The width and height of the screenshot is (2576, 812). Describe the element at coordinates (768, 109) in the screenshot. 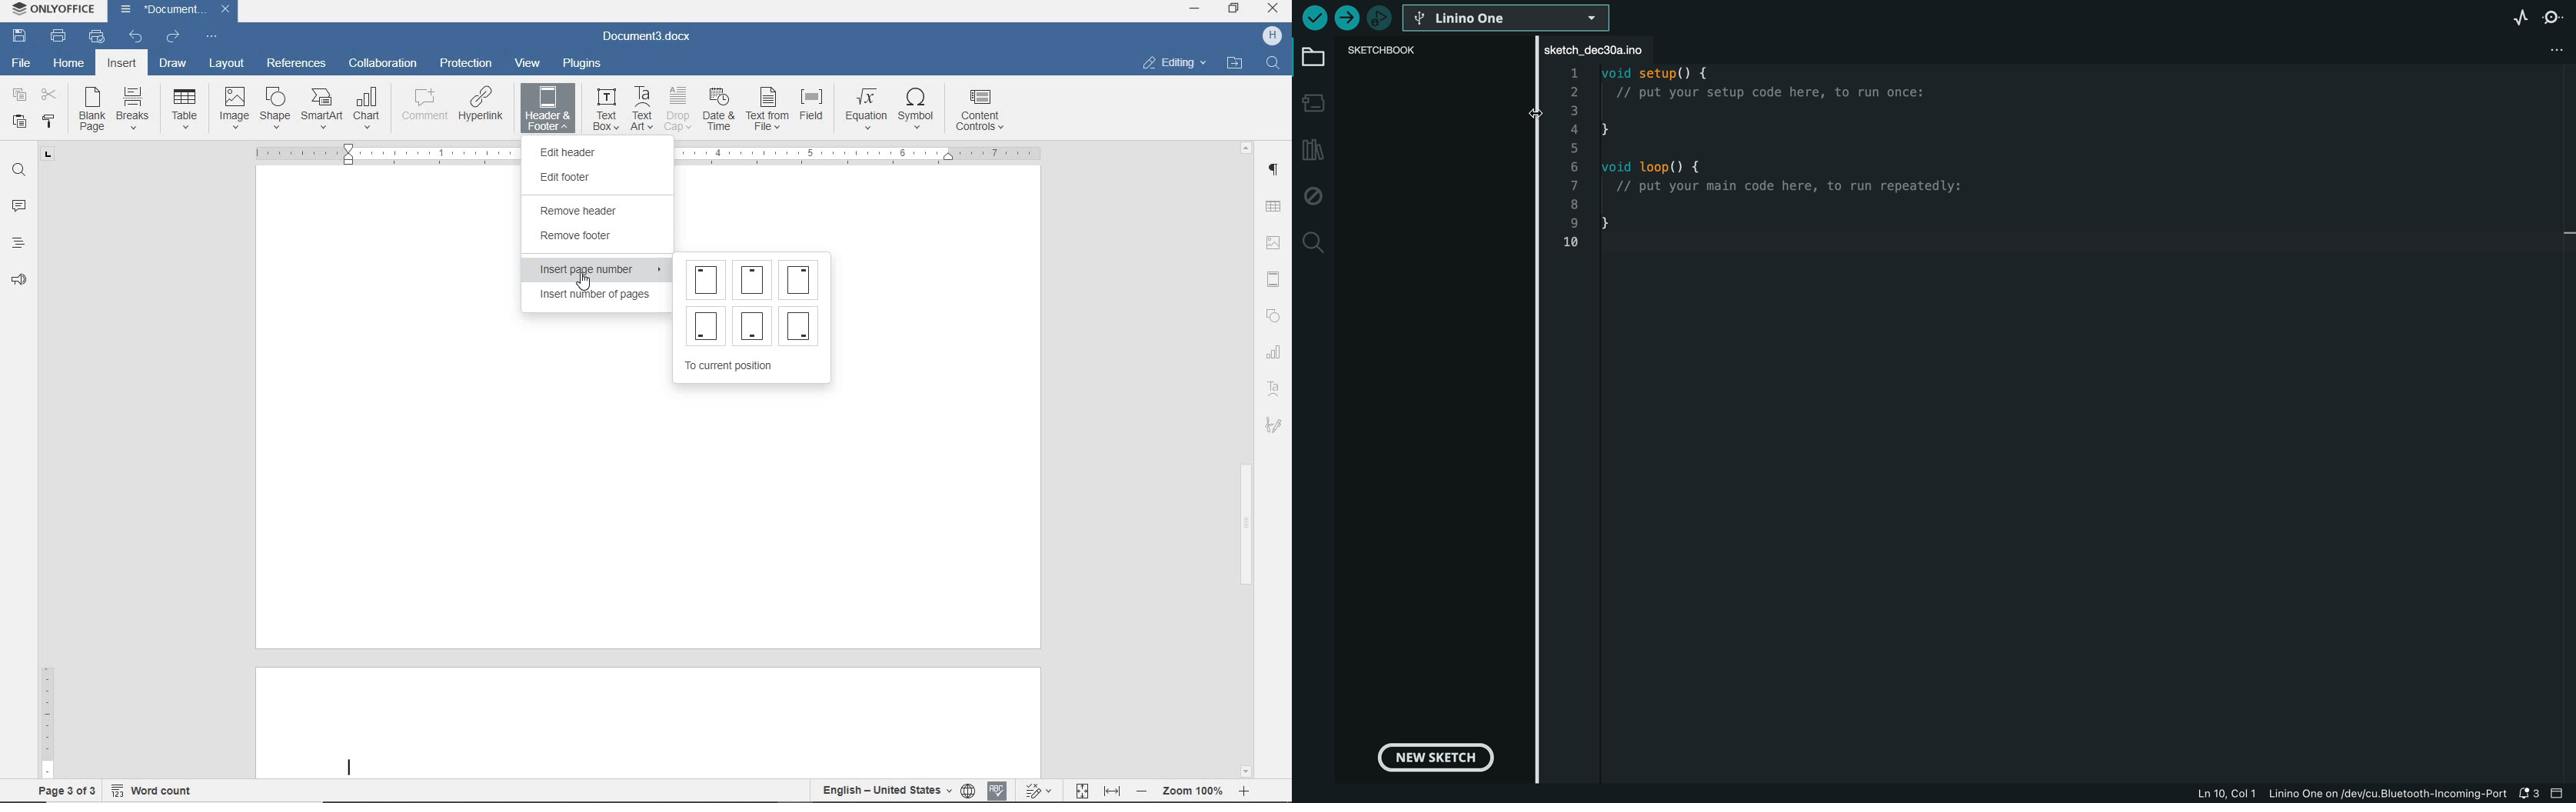

I see `TEXT FROM FILE` at that location.